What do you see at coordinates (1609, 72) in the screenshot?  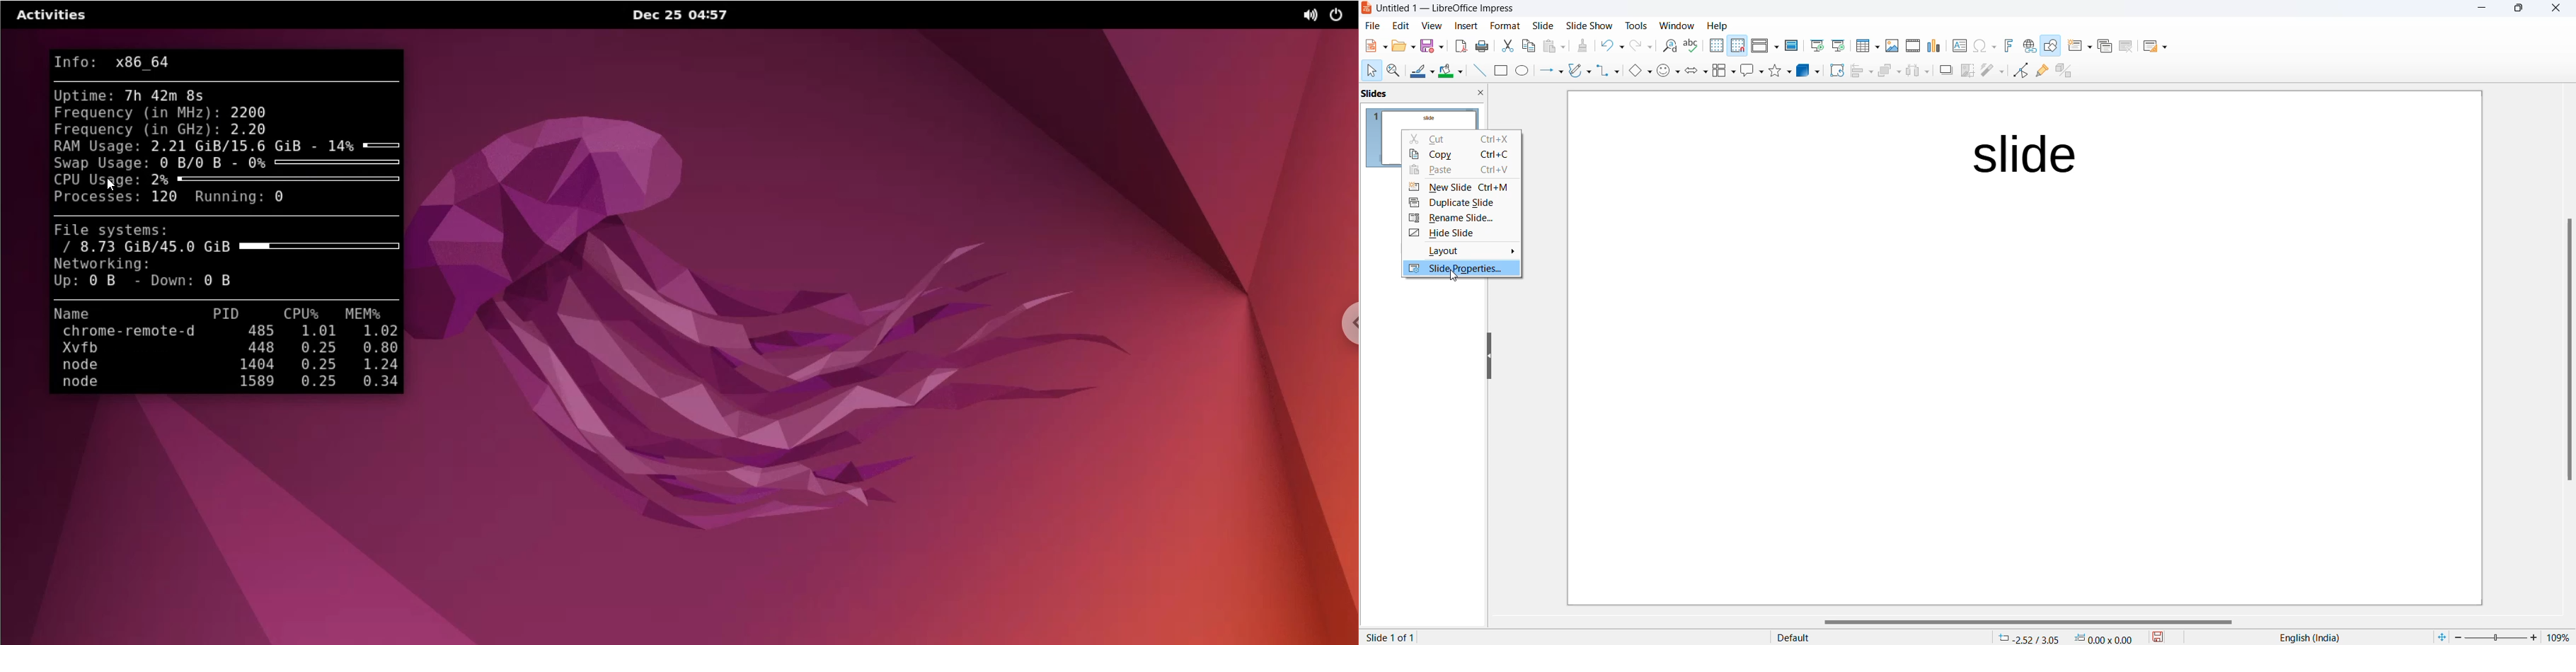 I see `connectors` at bounding box center [1609, 72].